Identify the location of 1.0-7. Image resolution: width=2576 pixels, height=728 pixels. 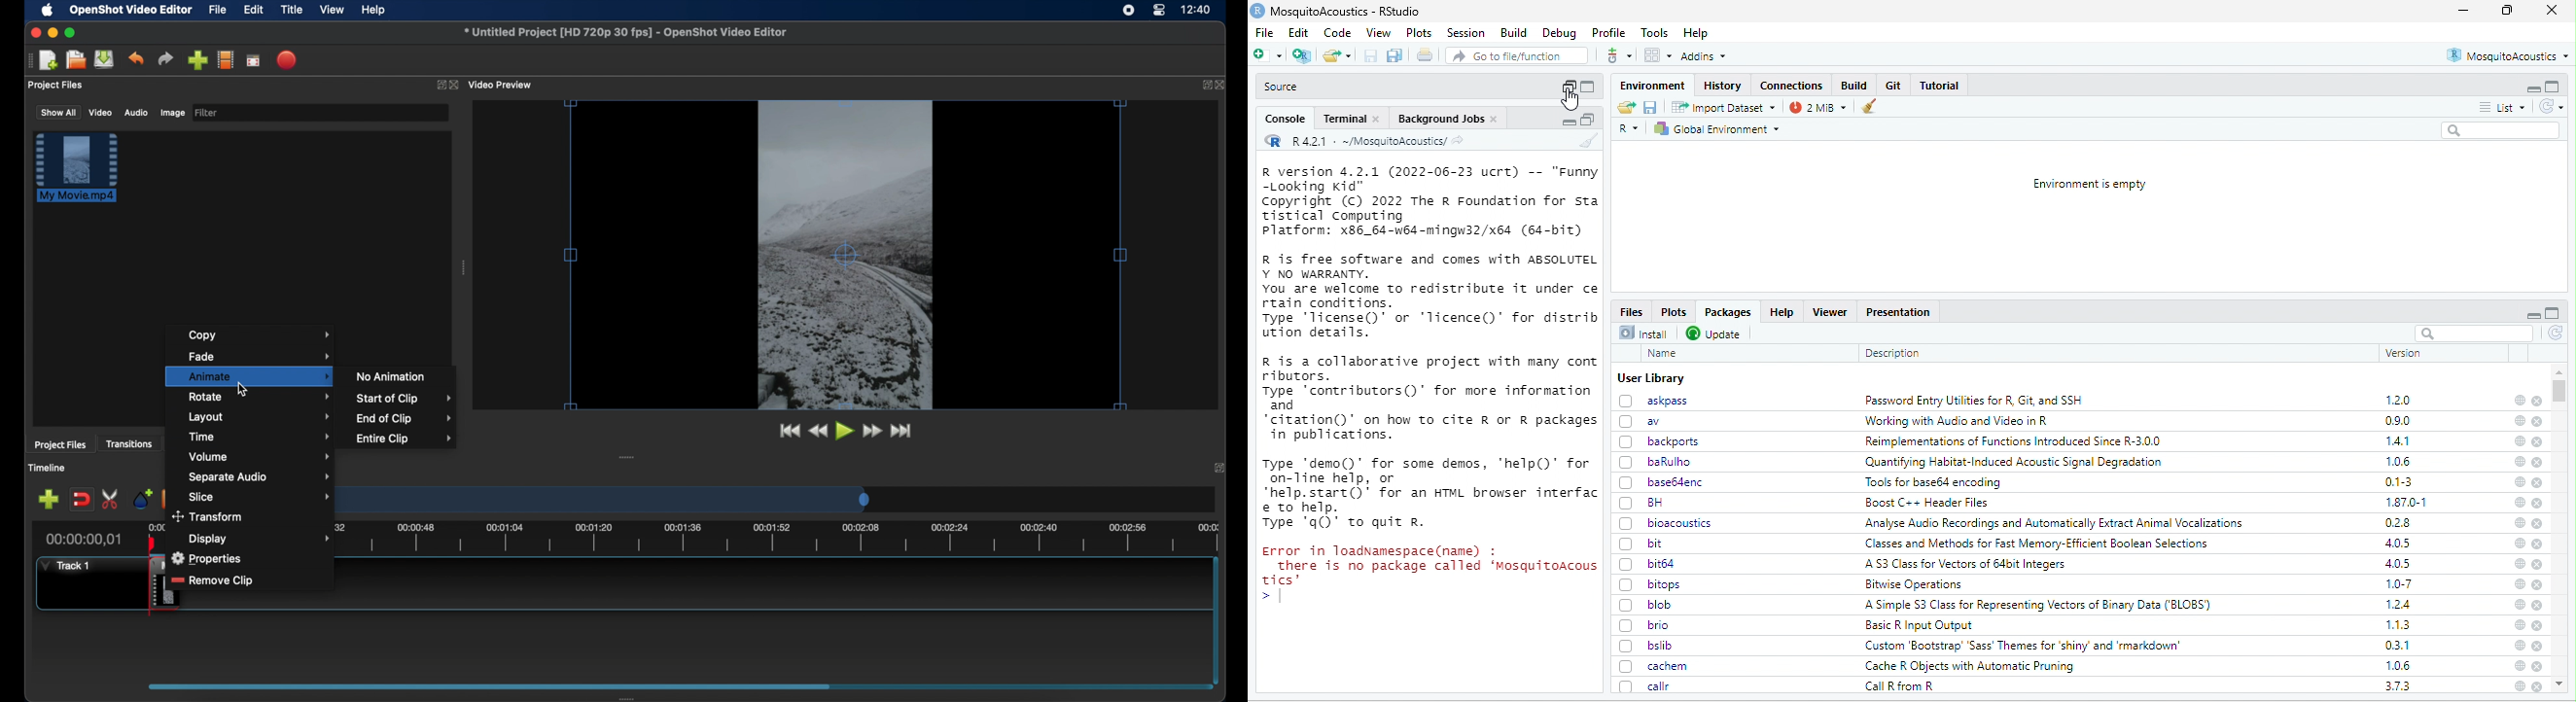
(2397, 584).